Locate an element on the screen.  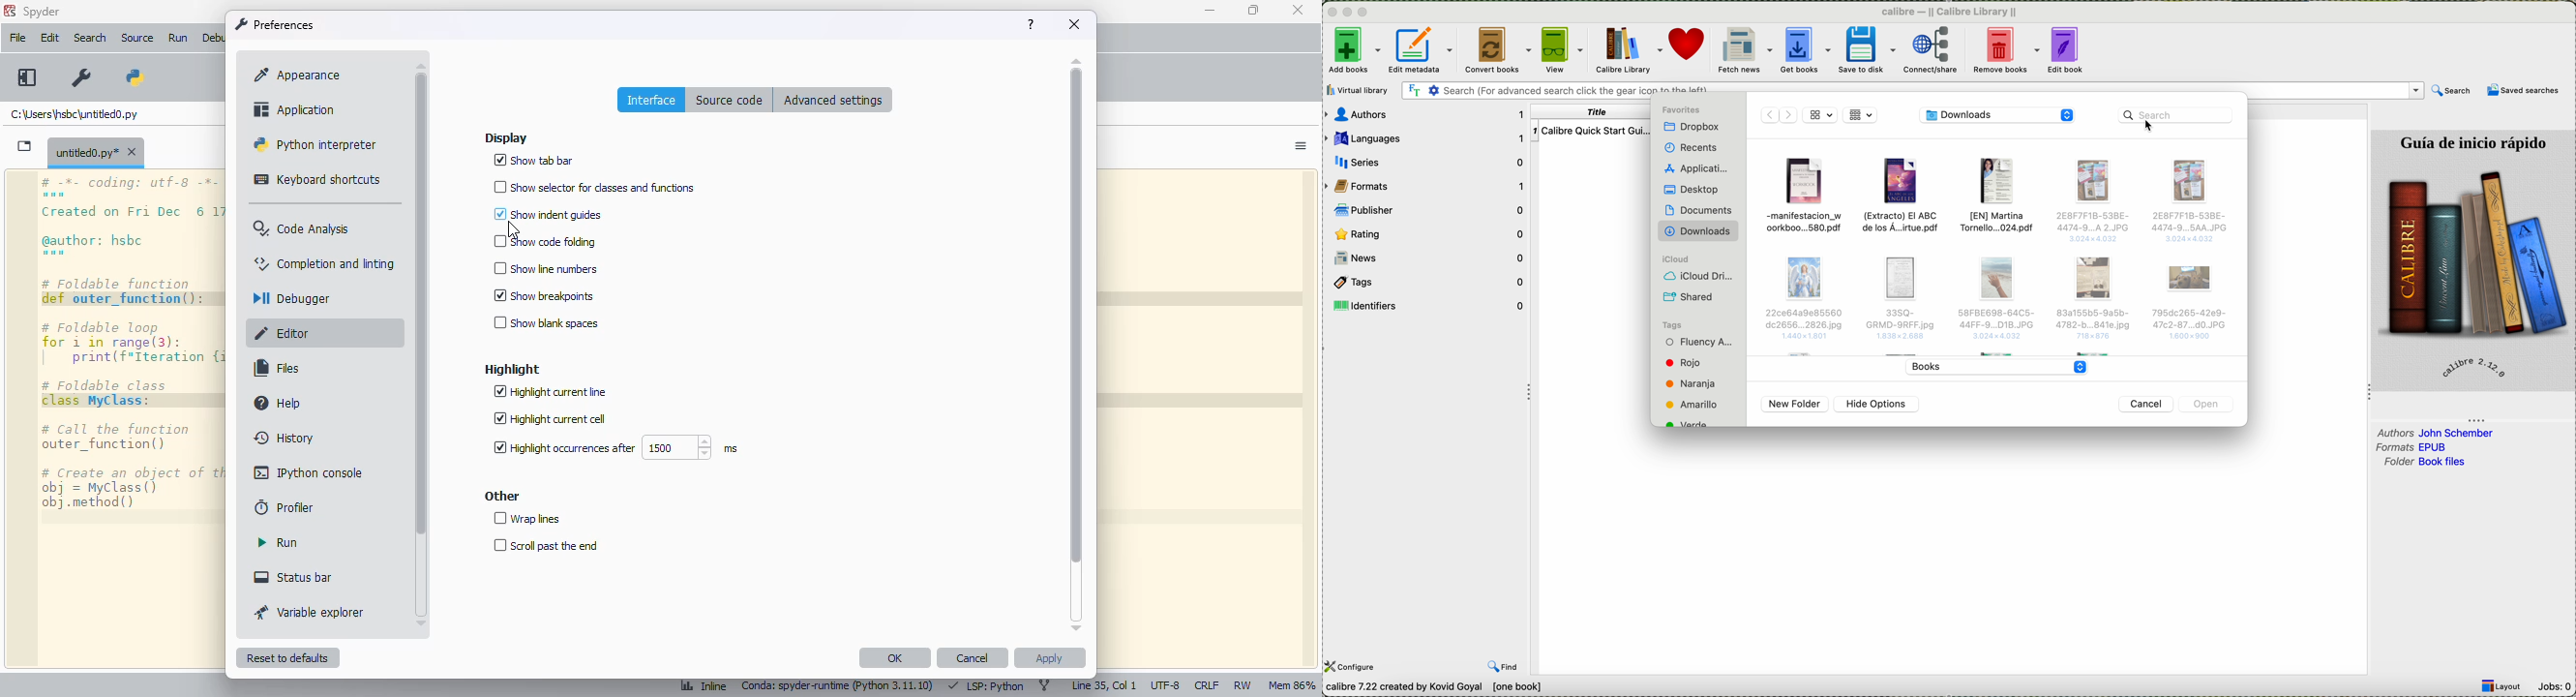
 is located at coordinates (1902, 298).